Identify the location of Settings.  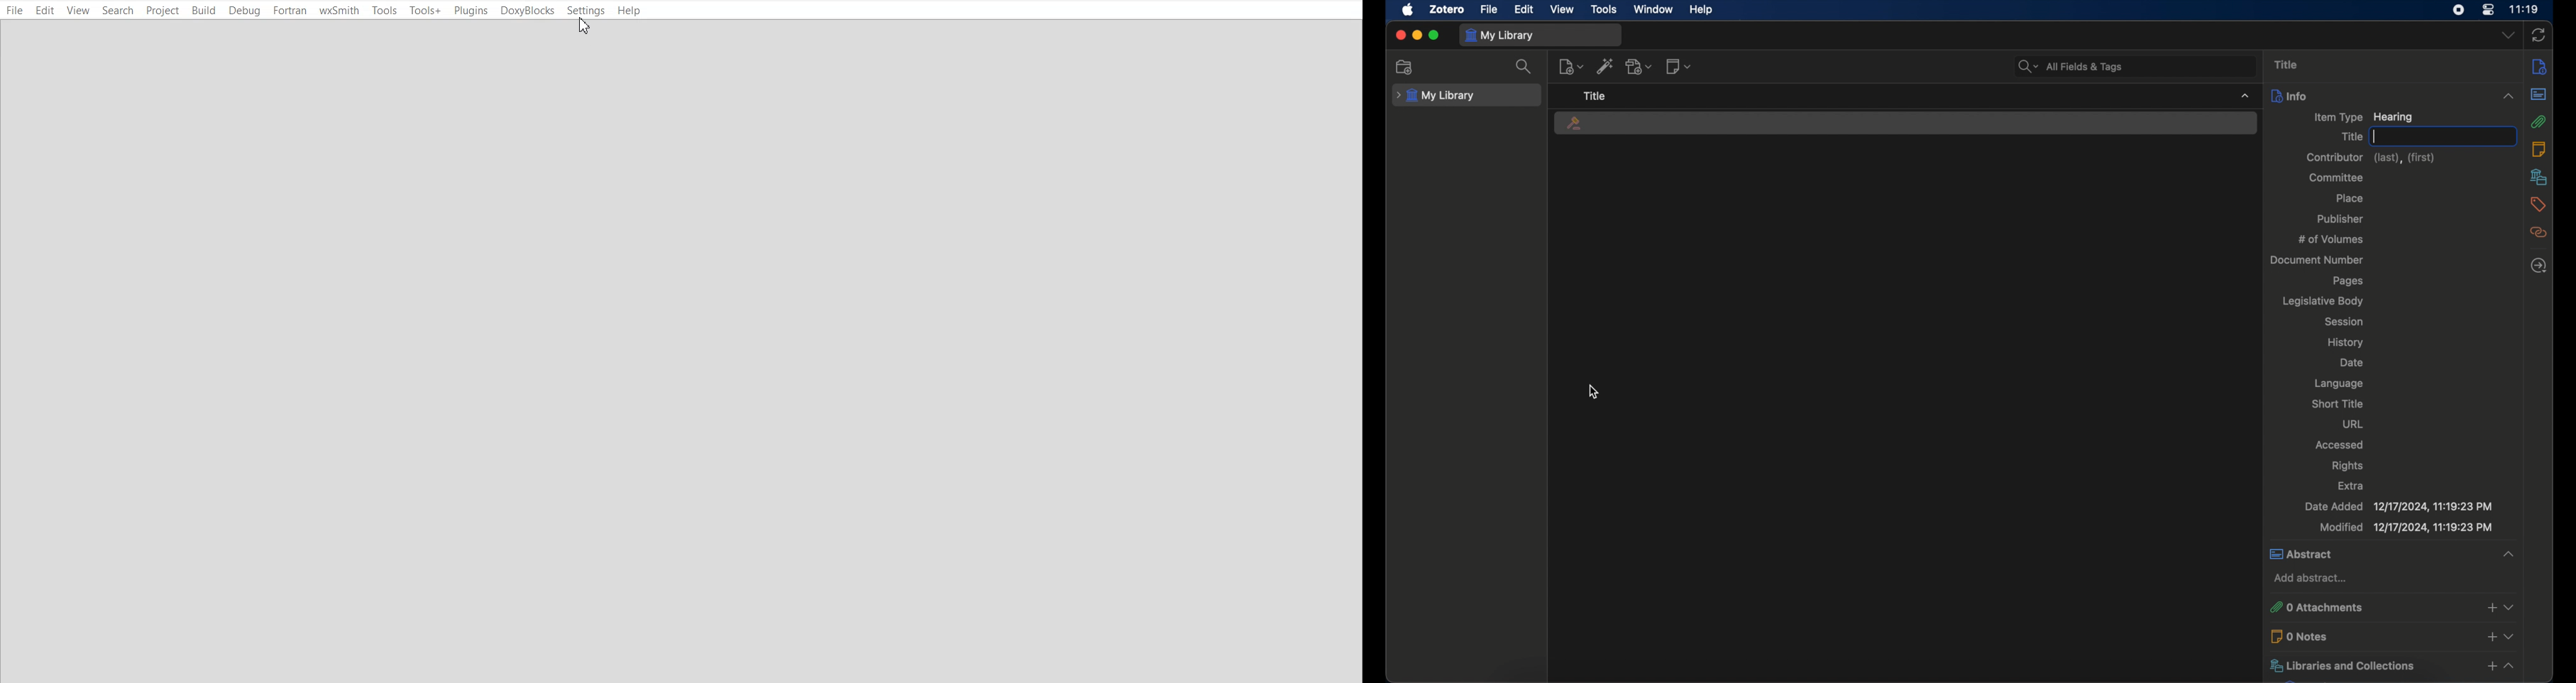
(587, 11).